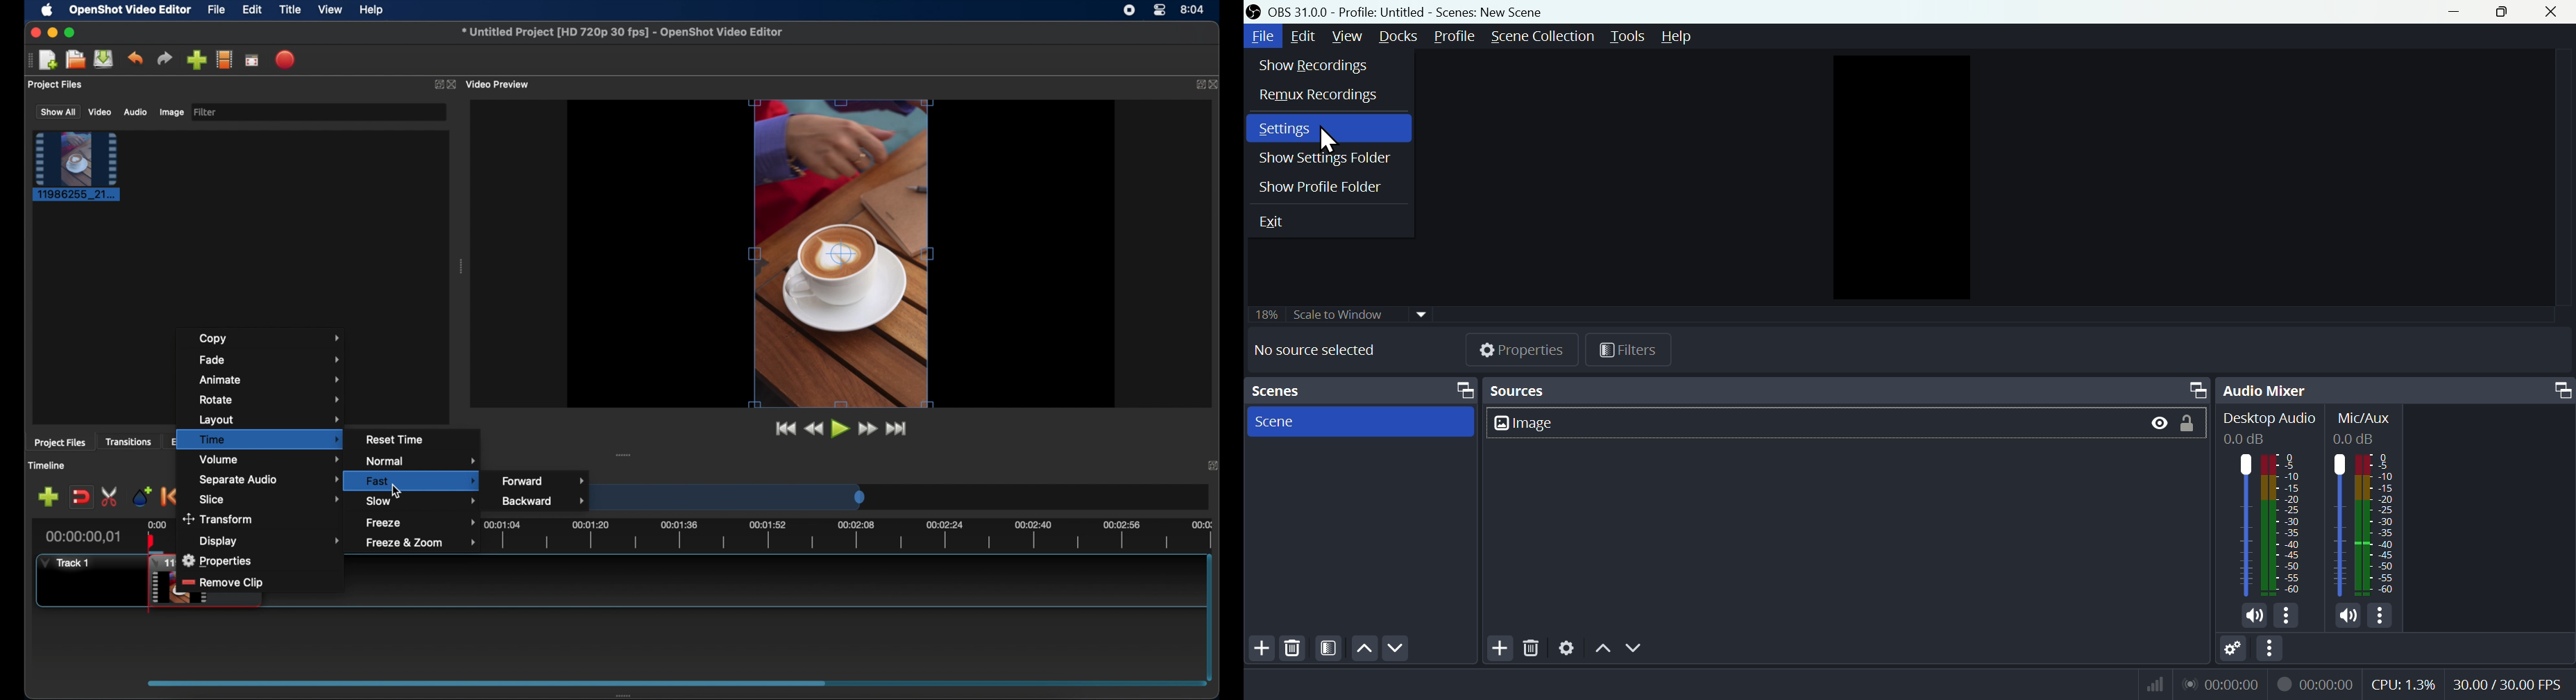  Describe the element at coordinates (1322, 187) in the screenshot. I see `` at that location.